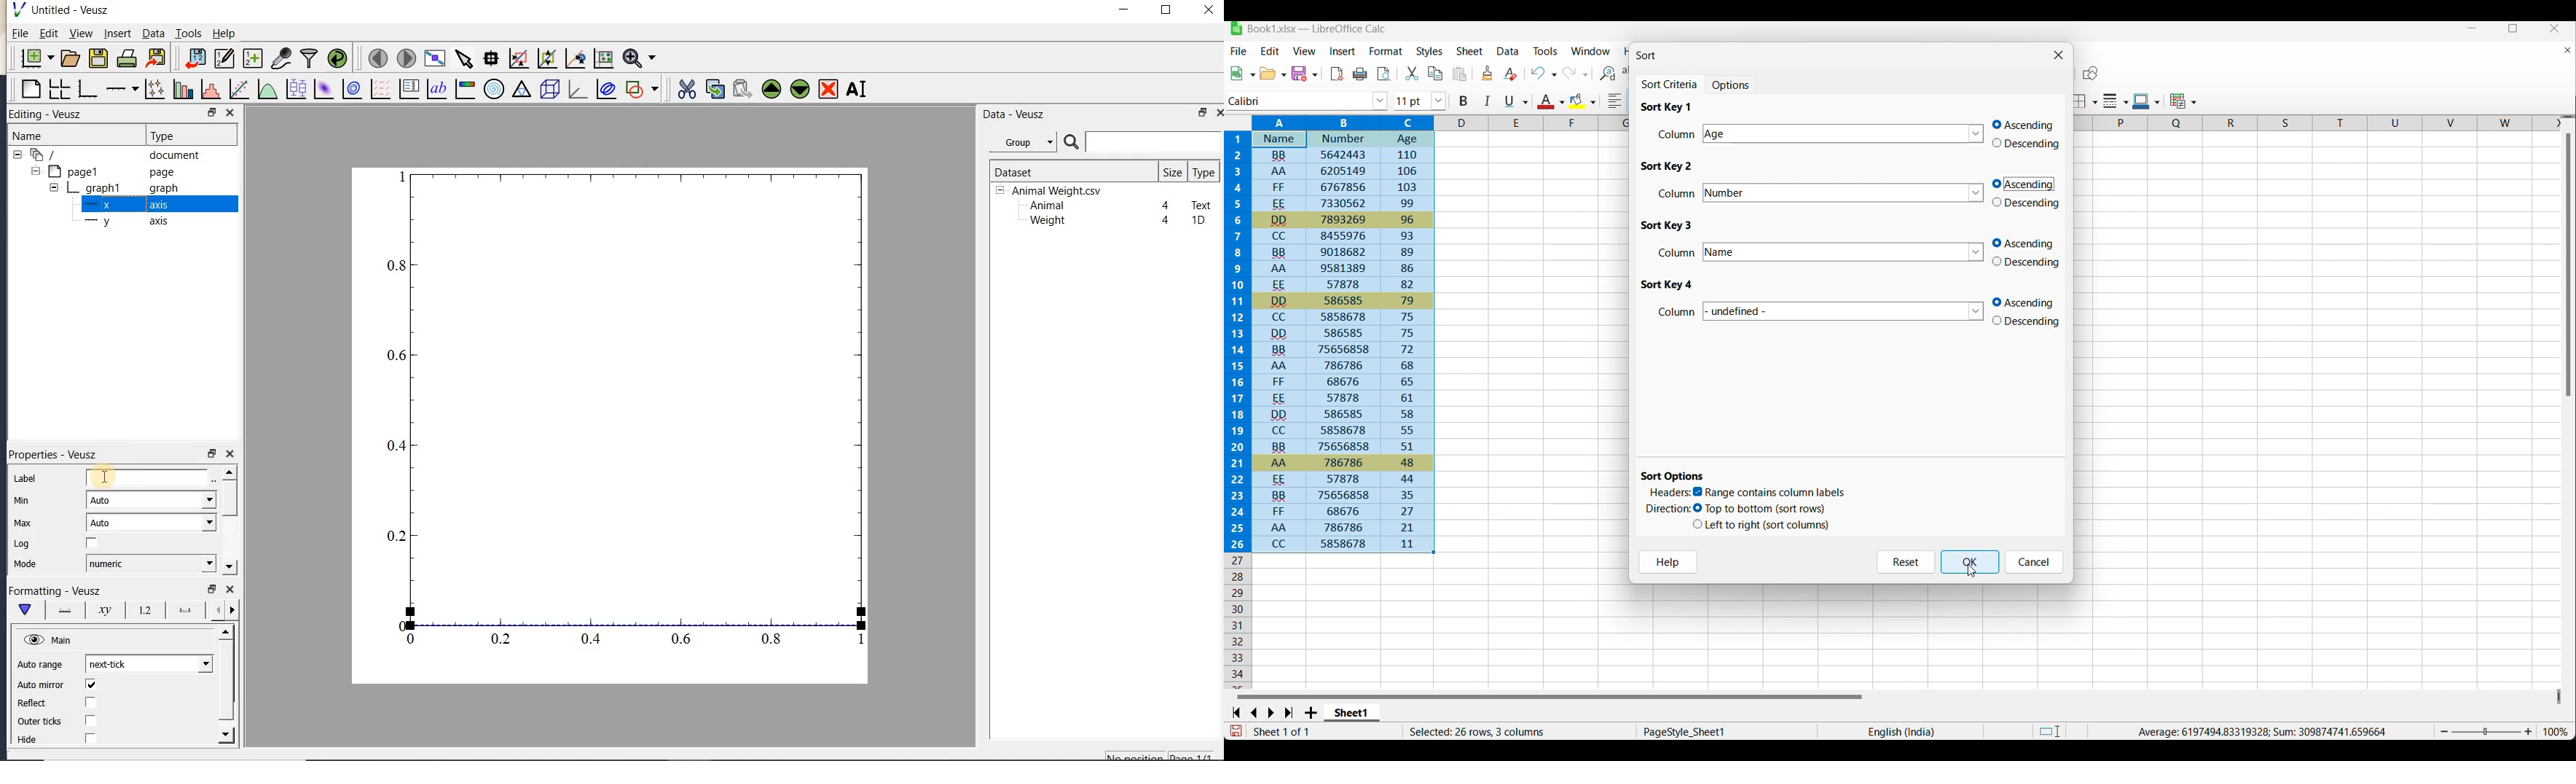  What do you see at coordinates (1550, 101) in the screenshot?
I see `Current text color and other color options` at bounding box center [1550, 101].